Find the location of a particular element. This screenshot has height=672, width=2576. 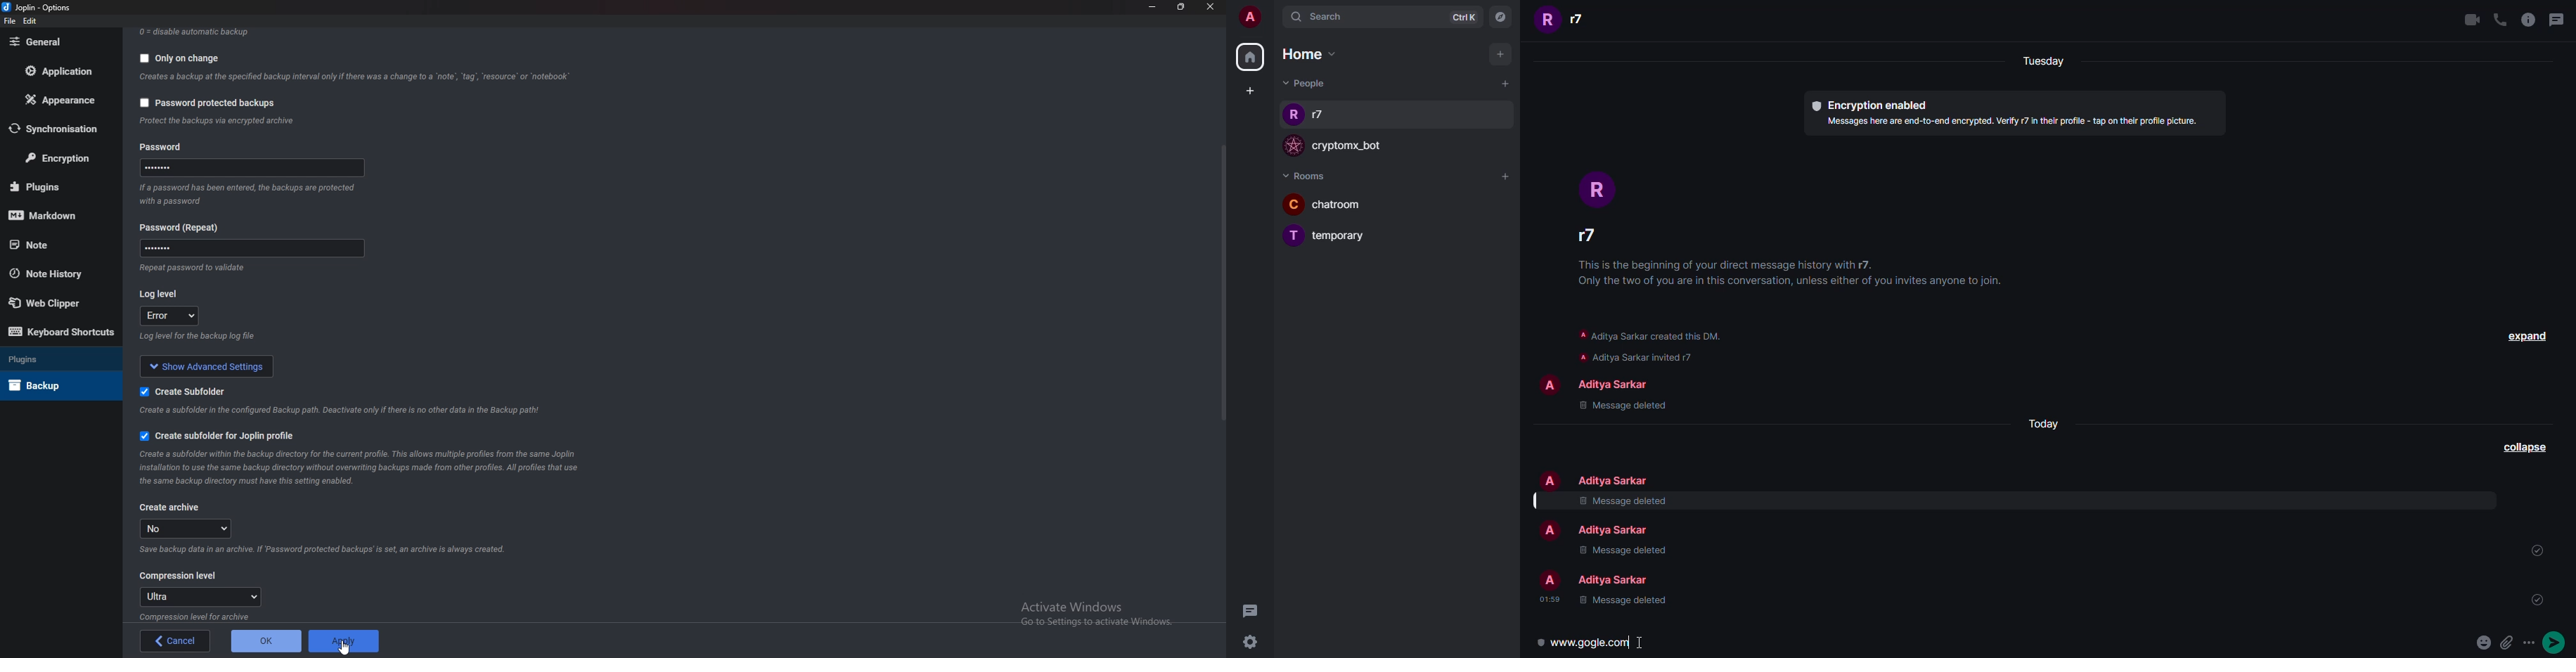

add is located at coordinates (1505, 84).